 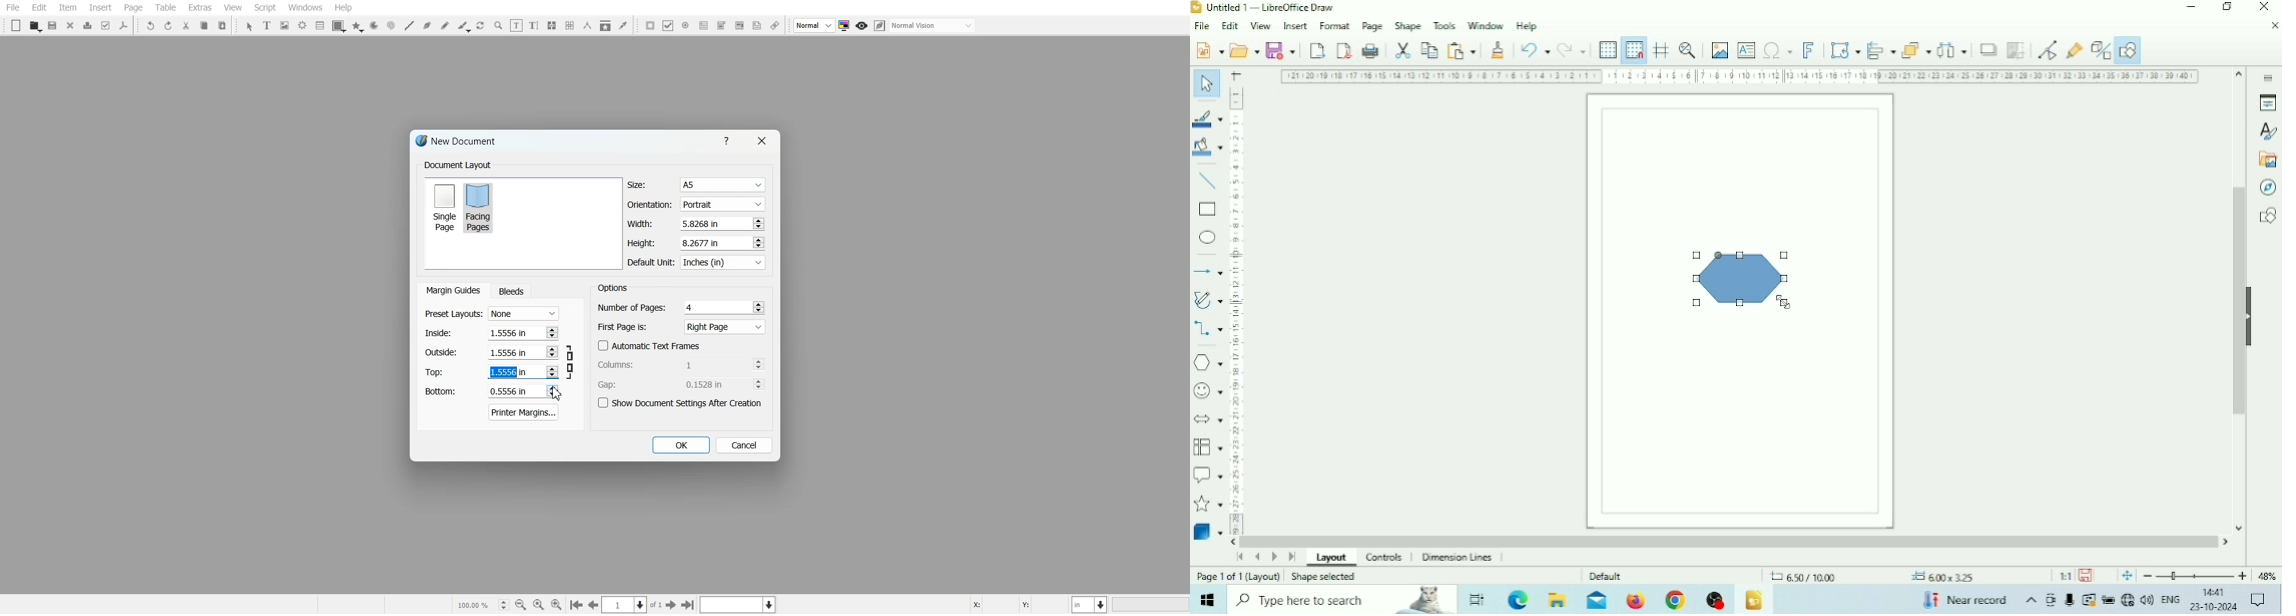 I want to click on 3D Objects, so click(x=1208, y=531).